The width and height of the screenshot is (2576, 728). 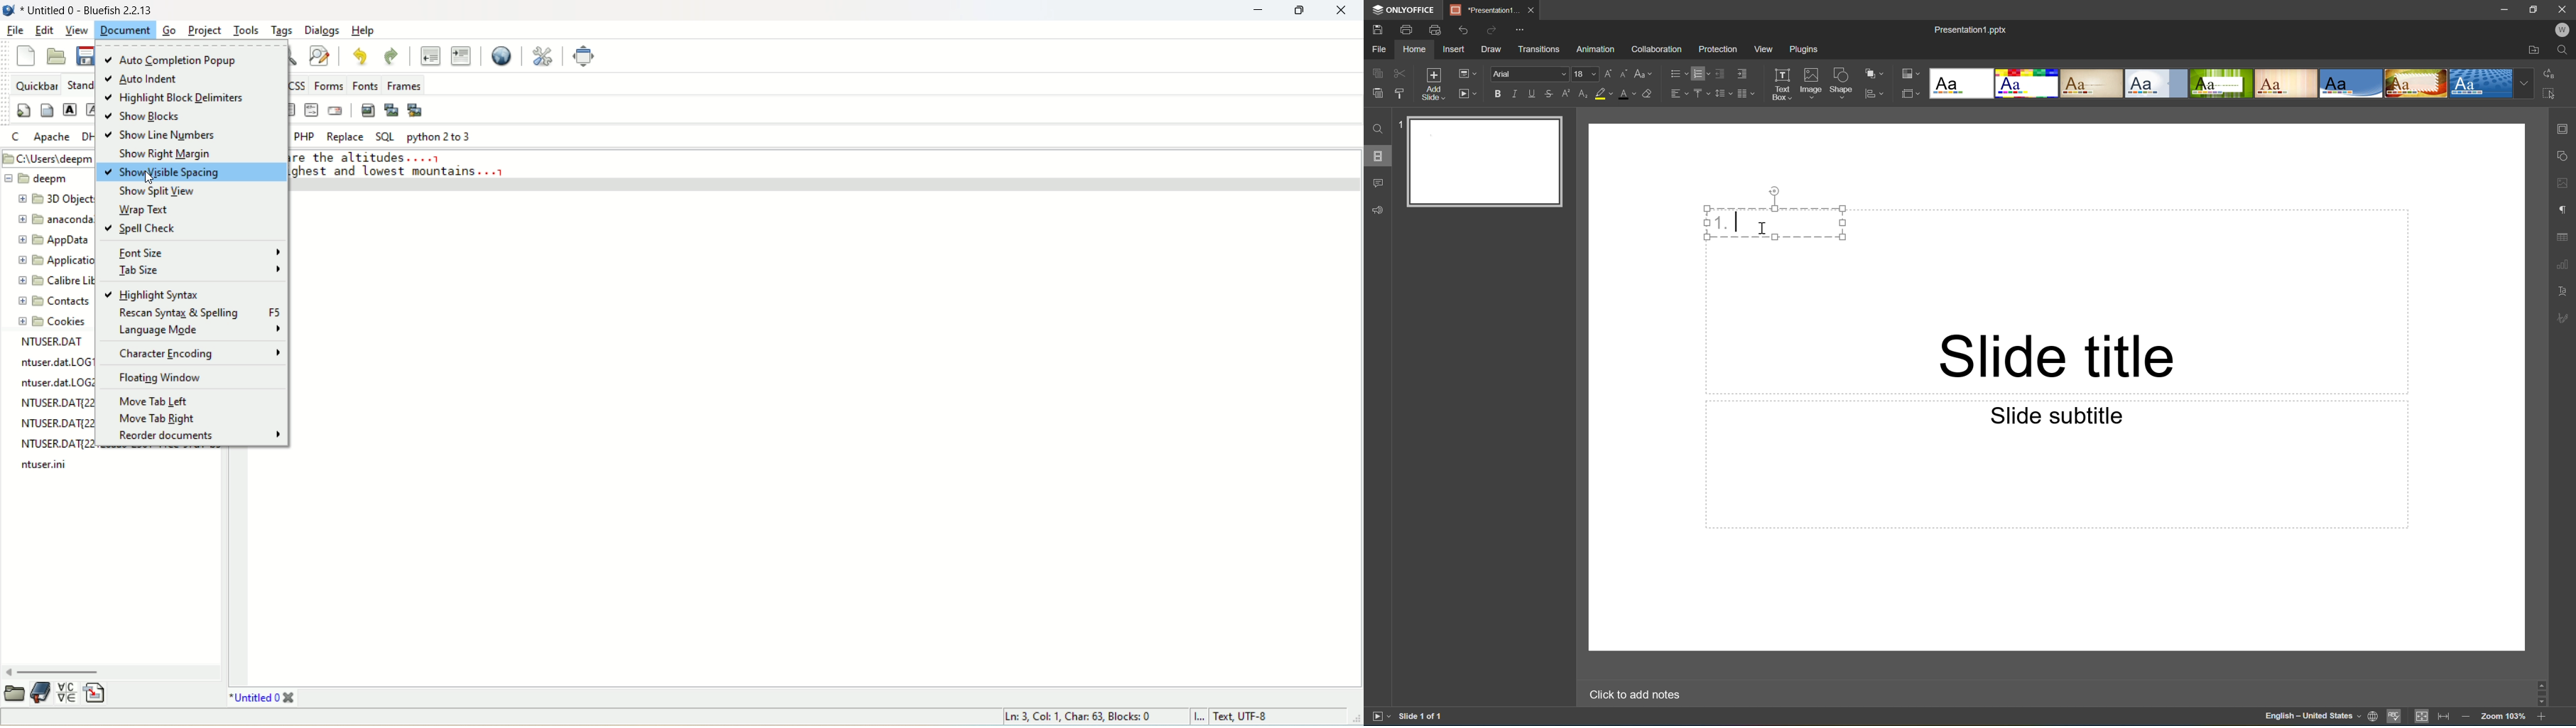 I want to click on Save, so click(x=1376, y=29).